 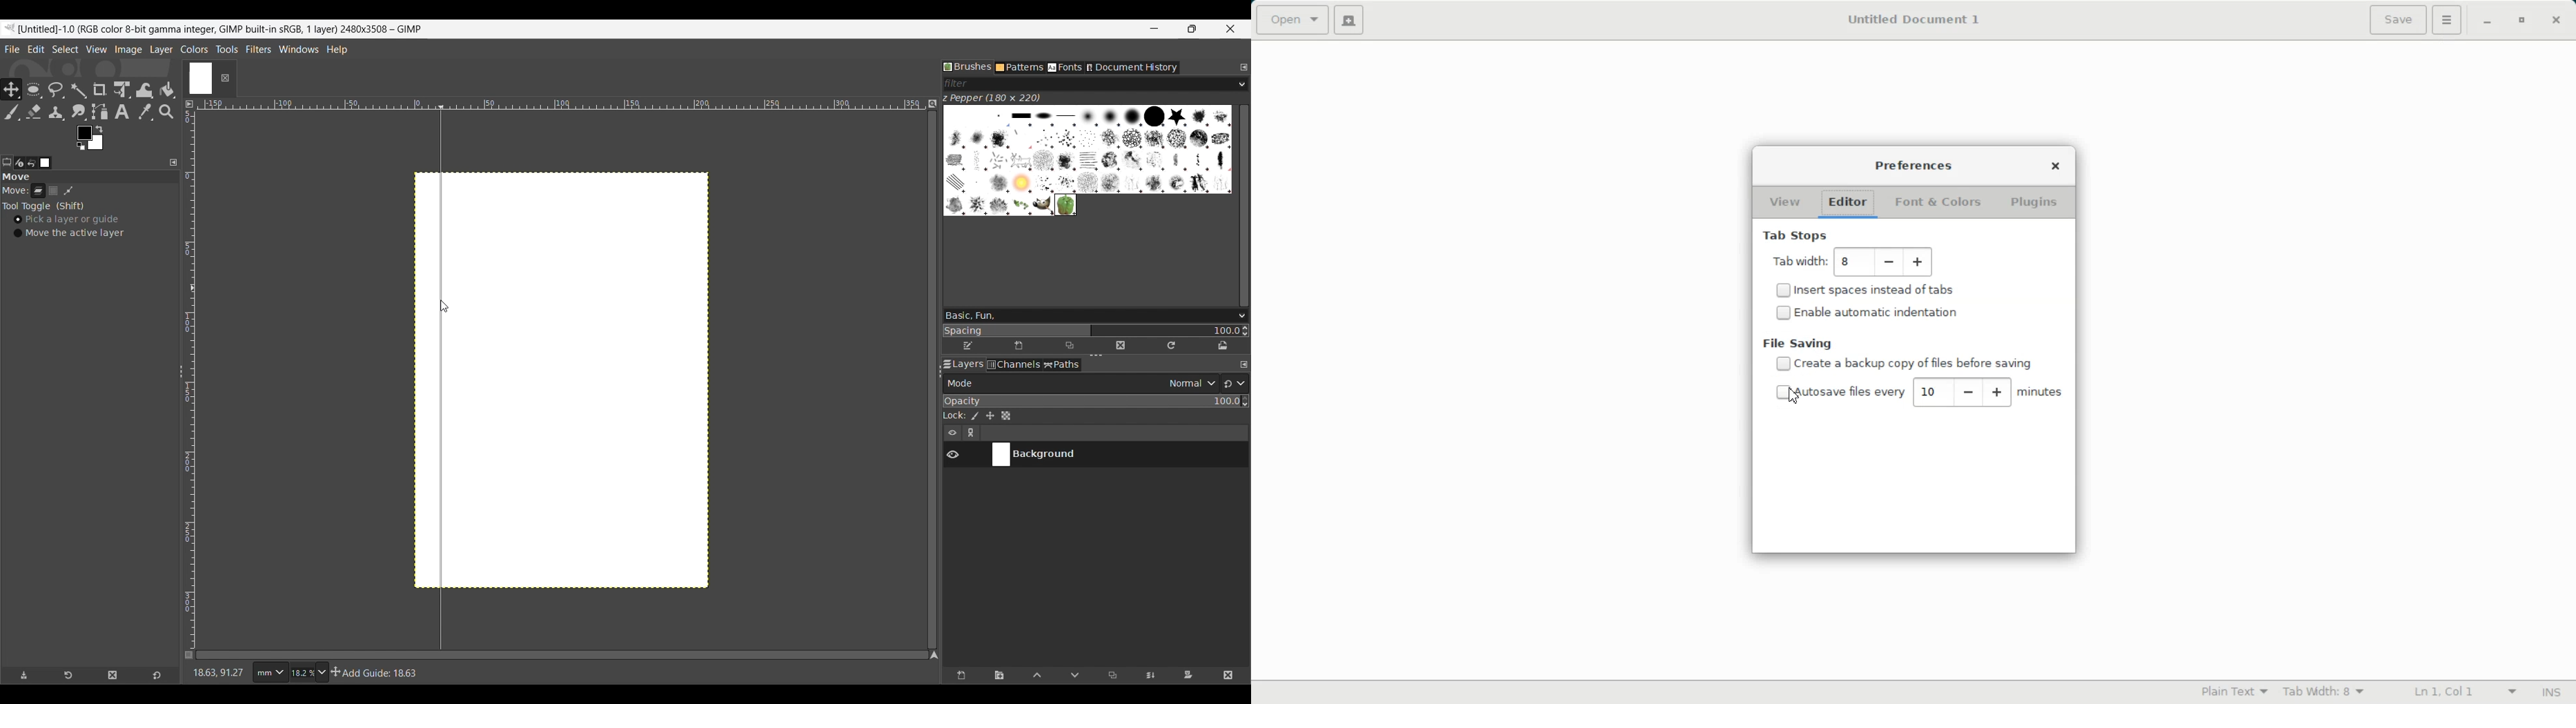 I want to click on Select menu, so click(x=65, y=49).